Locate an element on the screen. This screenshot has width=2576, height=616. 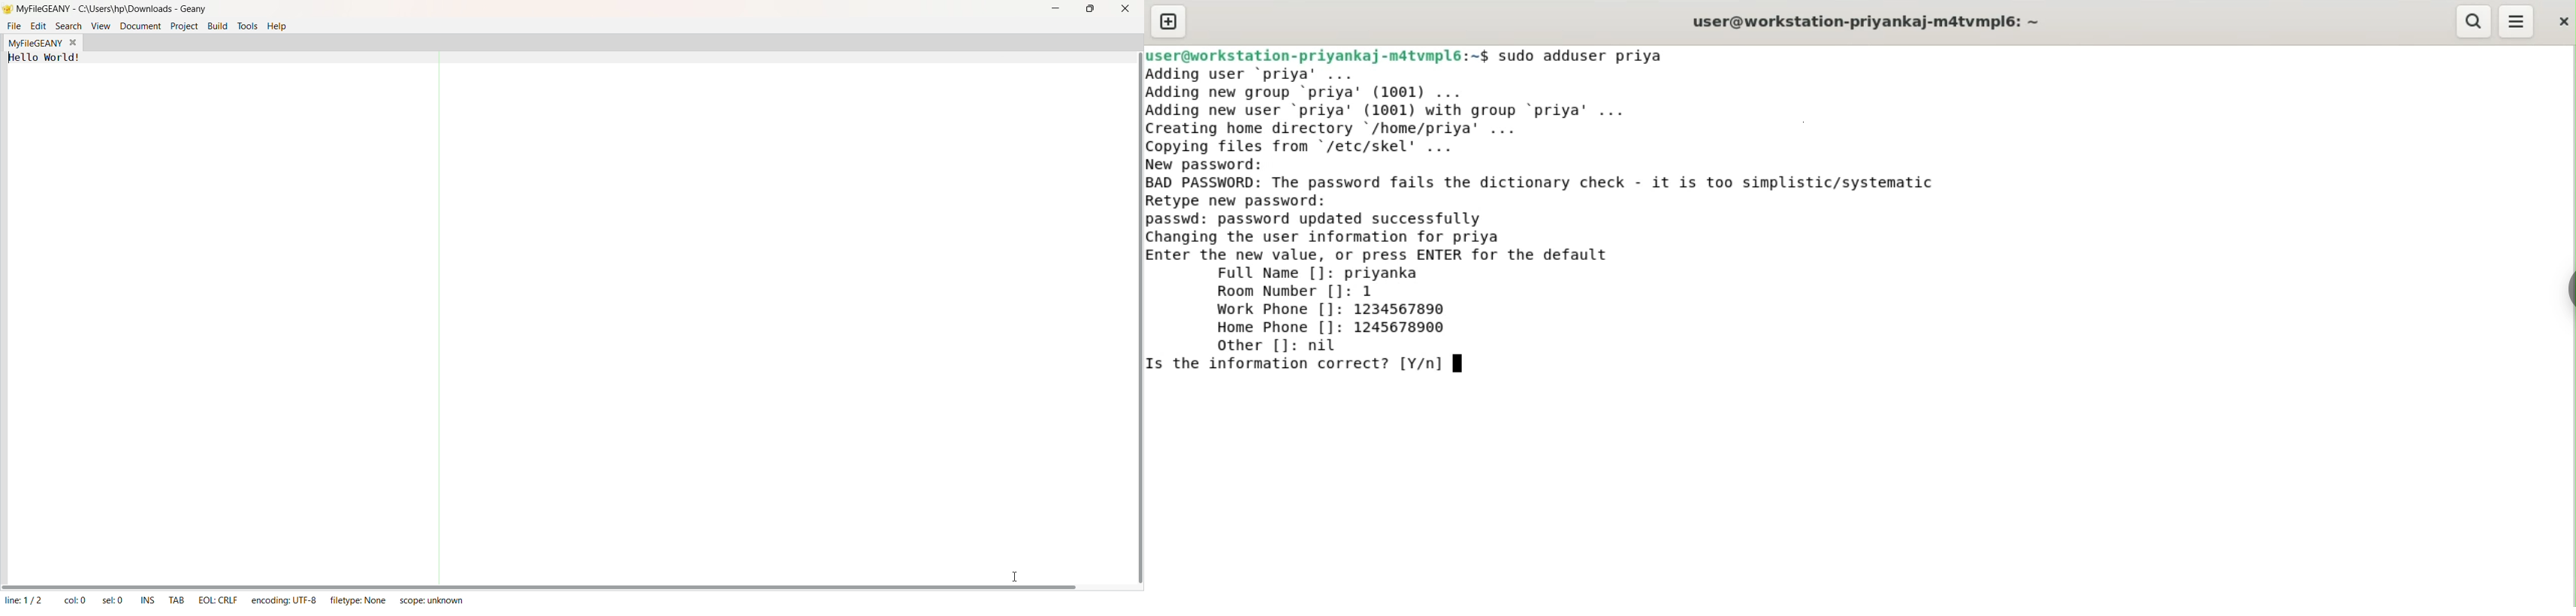
Other [1]: nil is located at coordinates (1274, 345).